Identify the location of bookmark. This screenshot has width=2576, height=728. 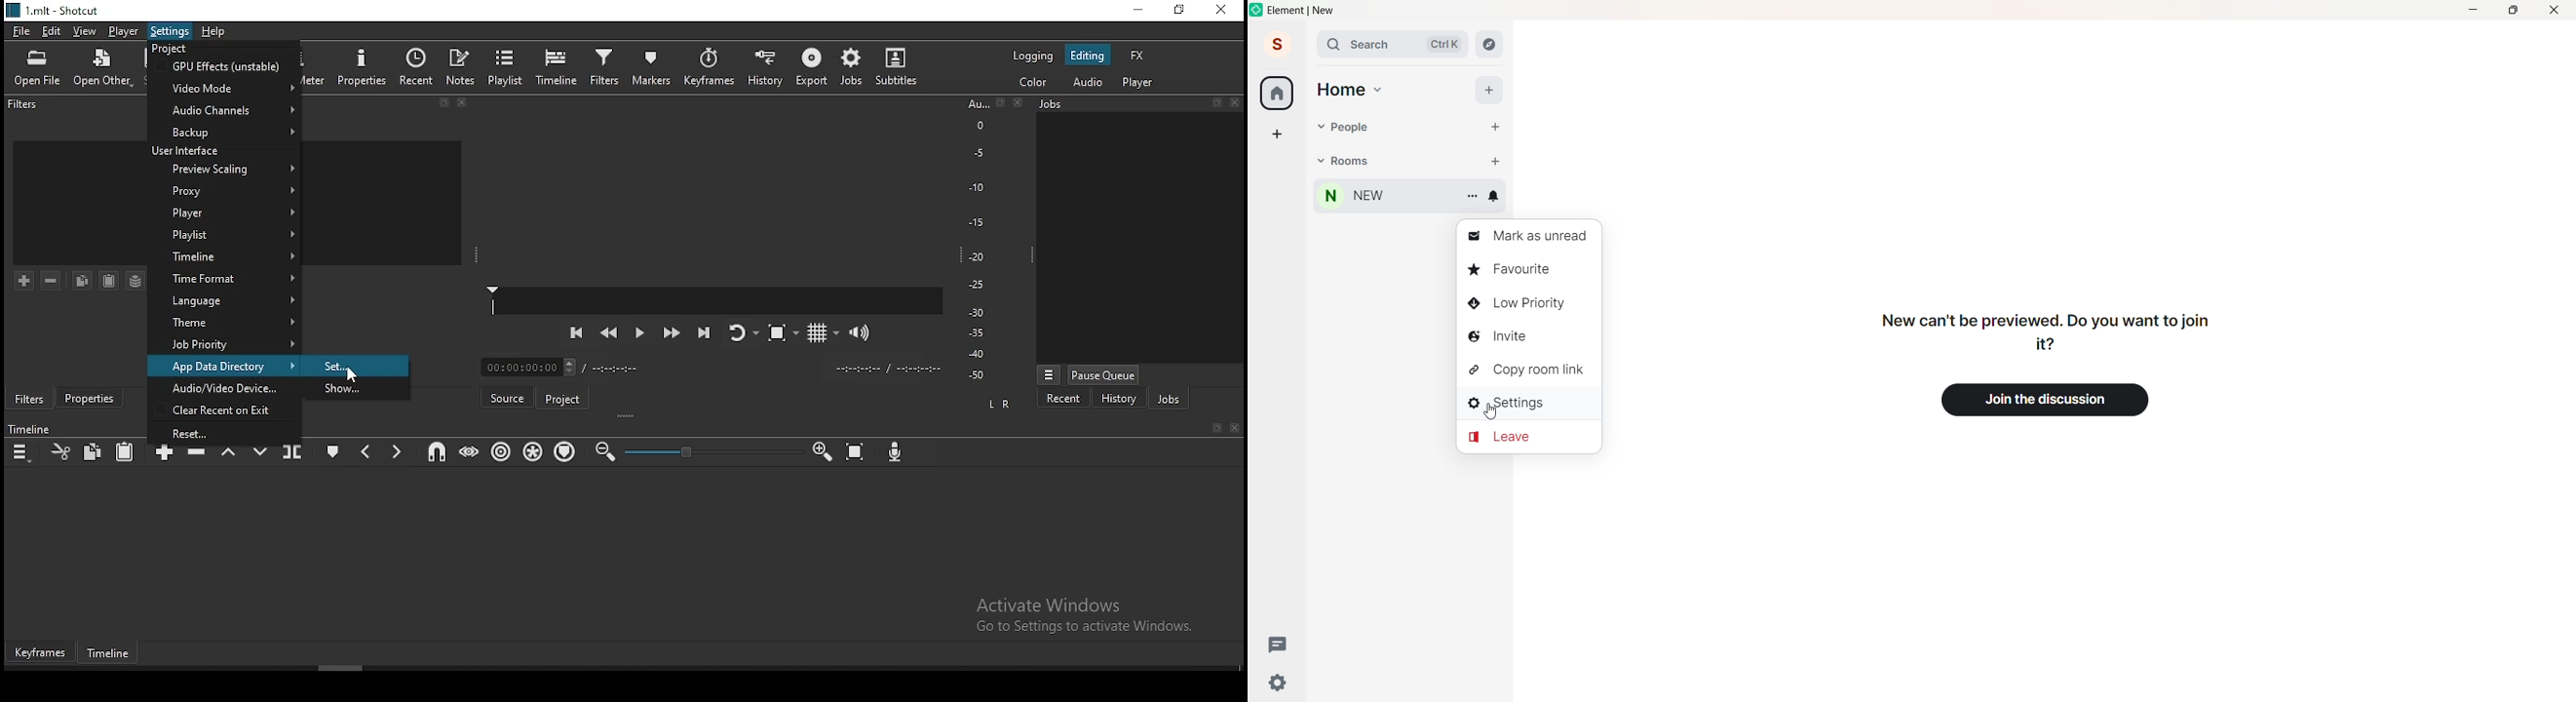
(443, 104).